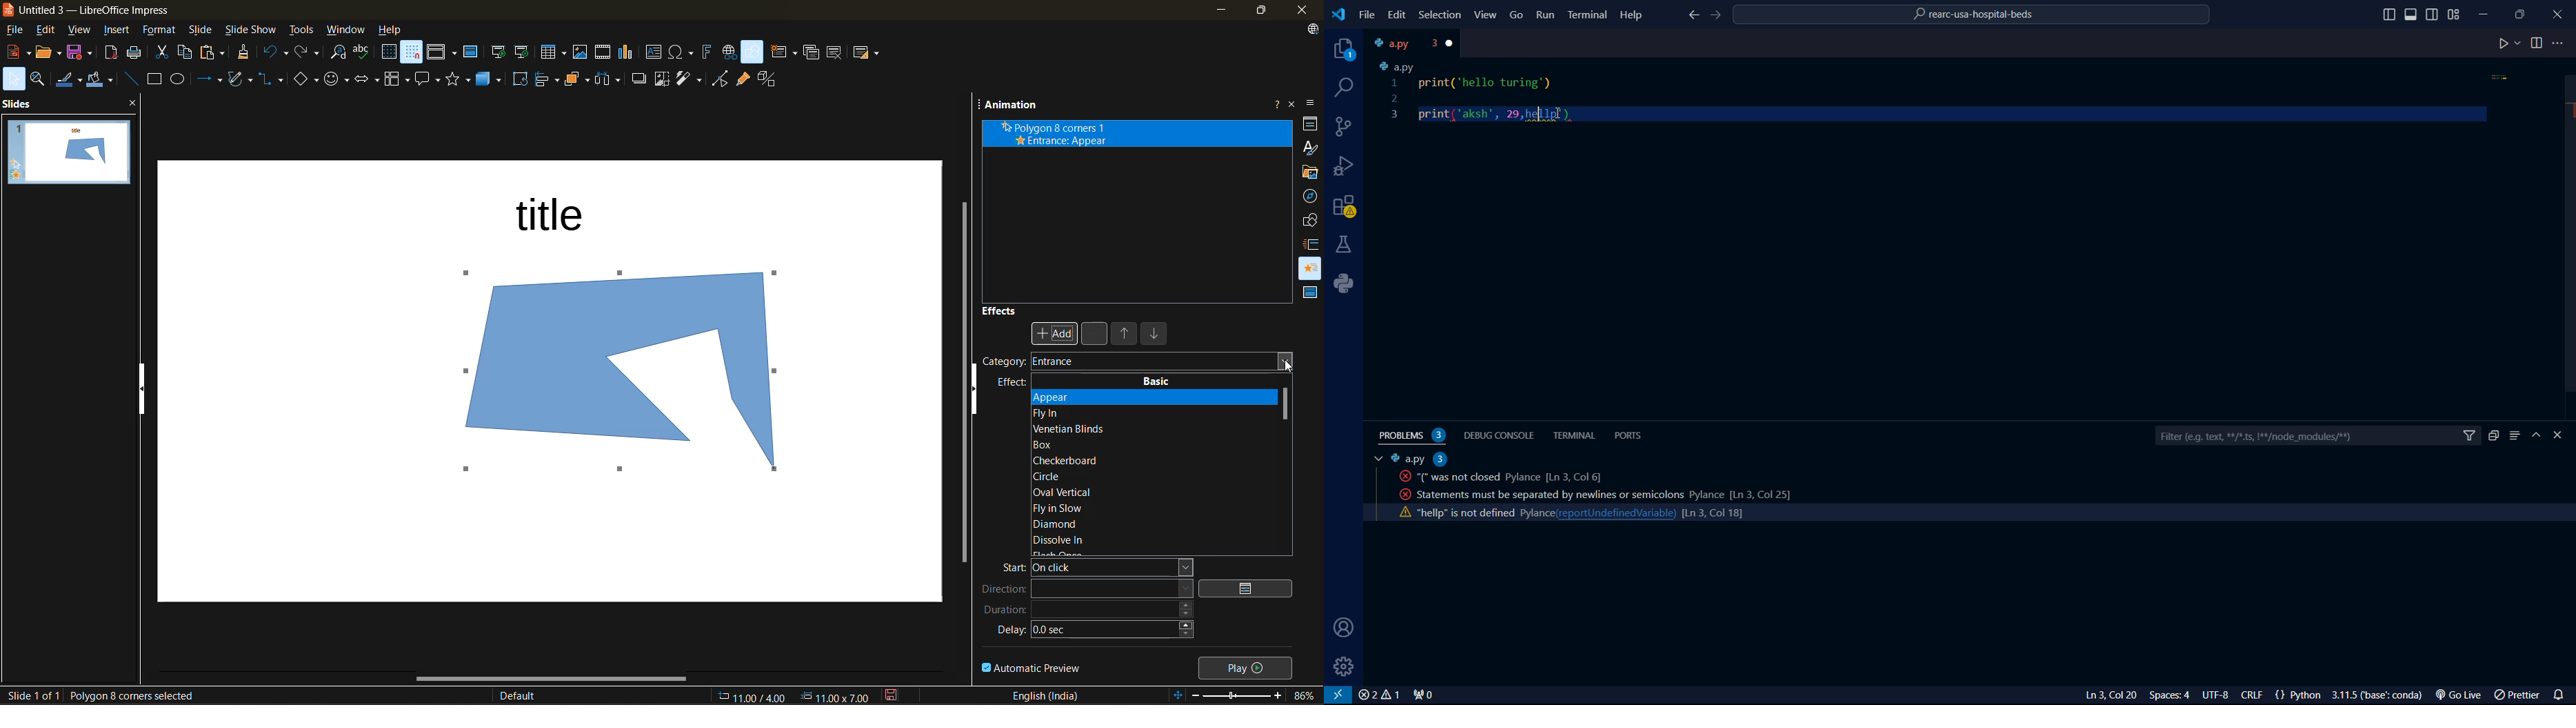  Describe the element at coordinates (1249, 588) in the screenshot. I see `options` at that location.